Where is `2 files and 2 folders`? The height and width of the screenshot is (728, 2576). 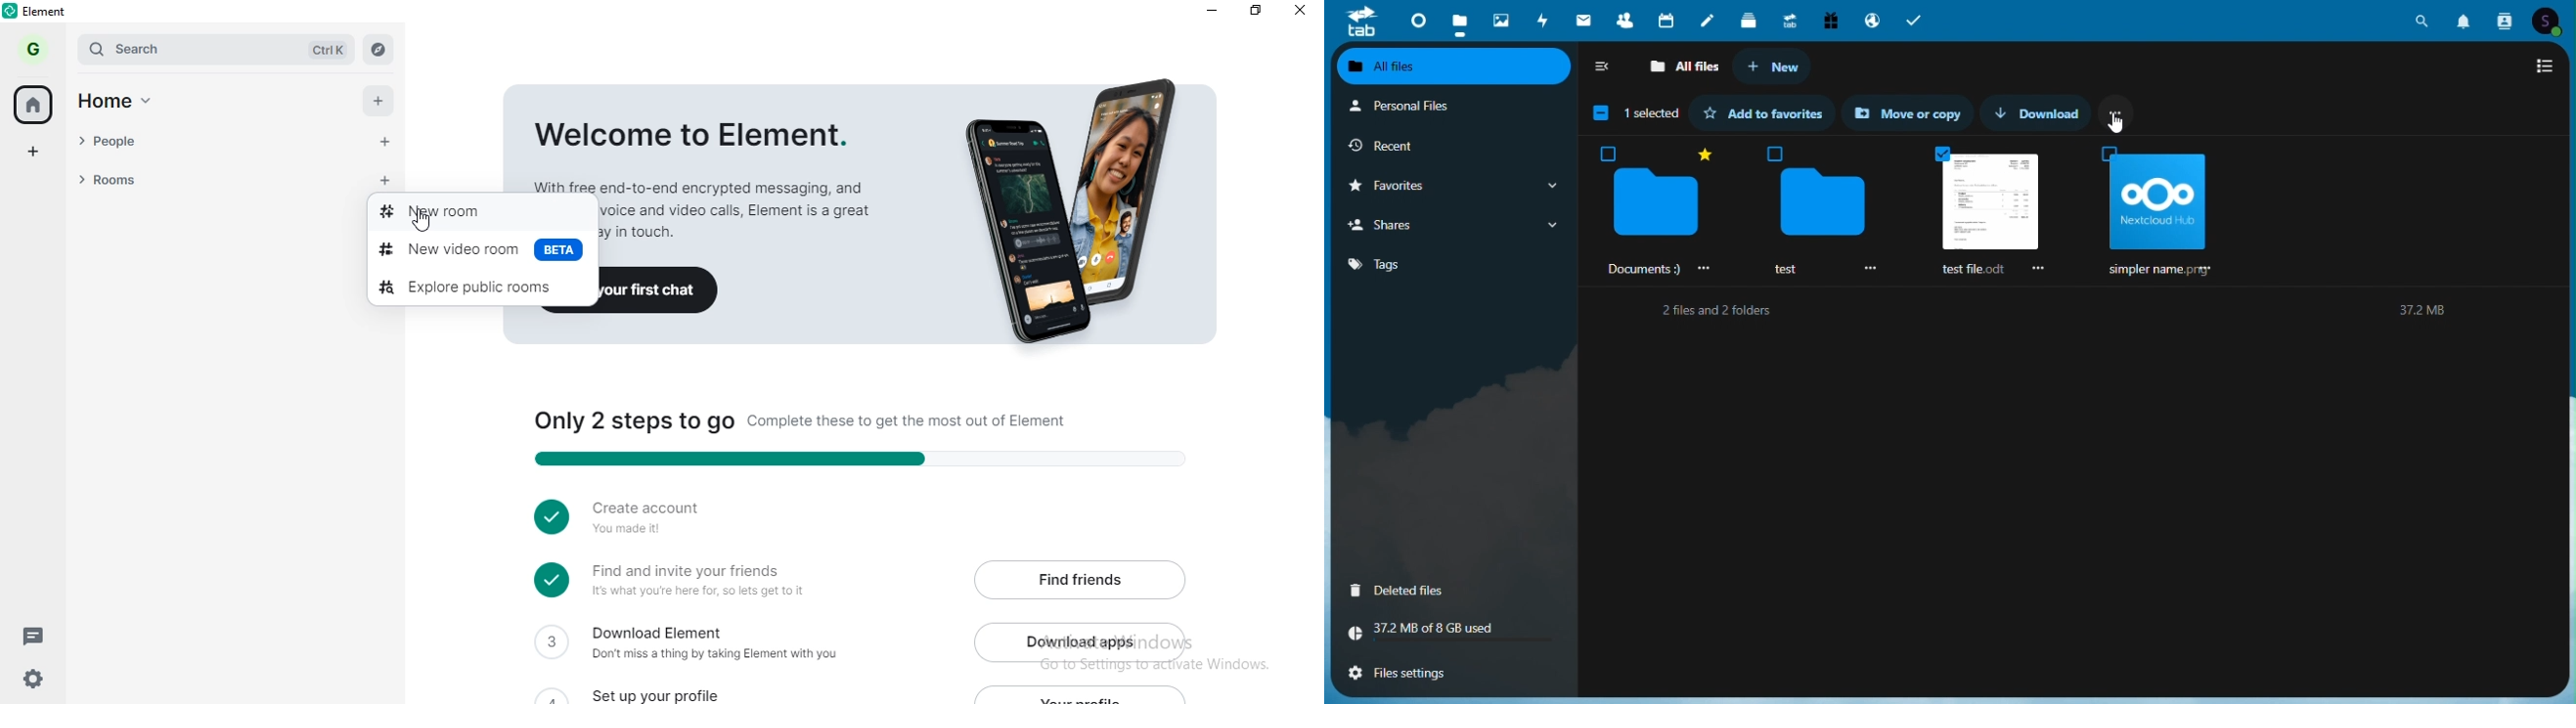
2 files and 2 folders is located at coordinates (1714, 309).